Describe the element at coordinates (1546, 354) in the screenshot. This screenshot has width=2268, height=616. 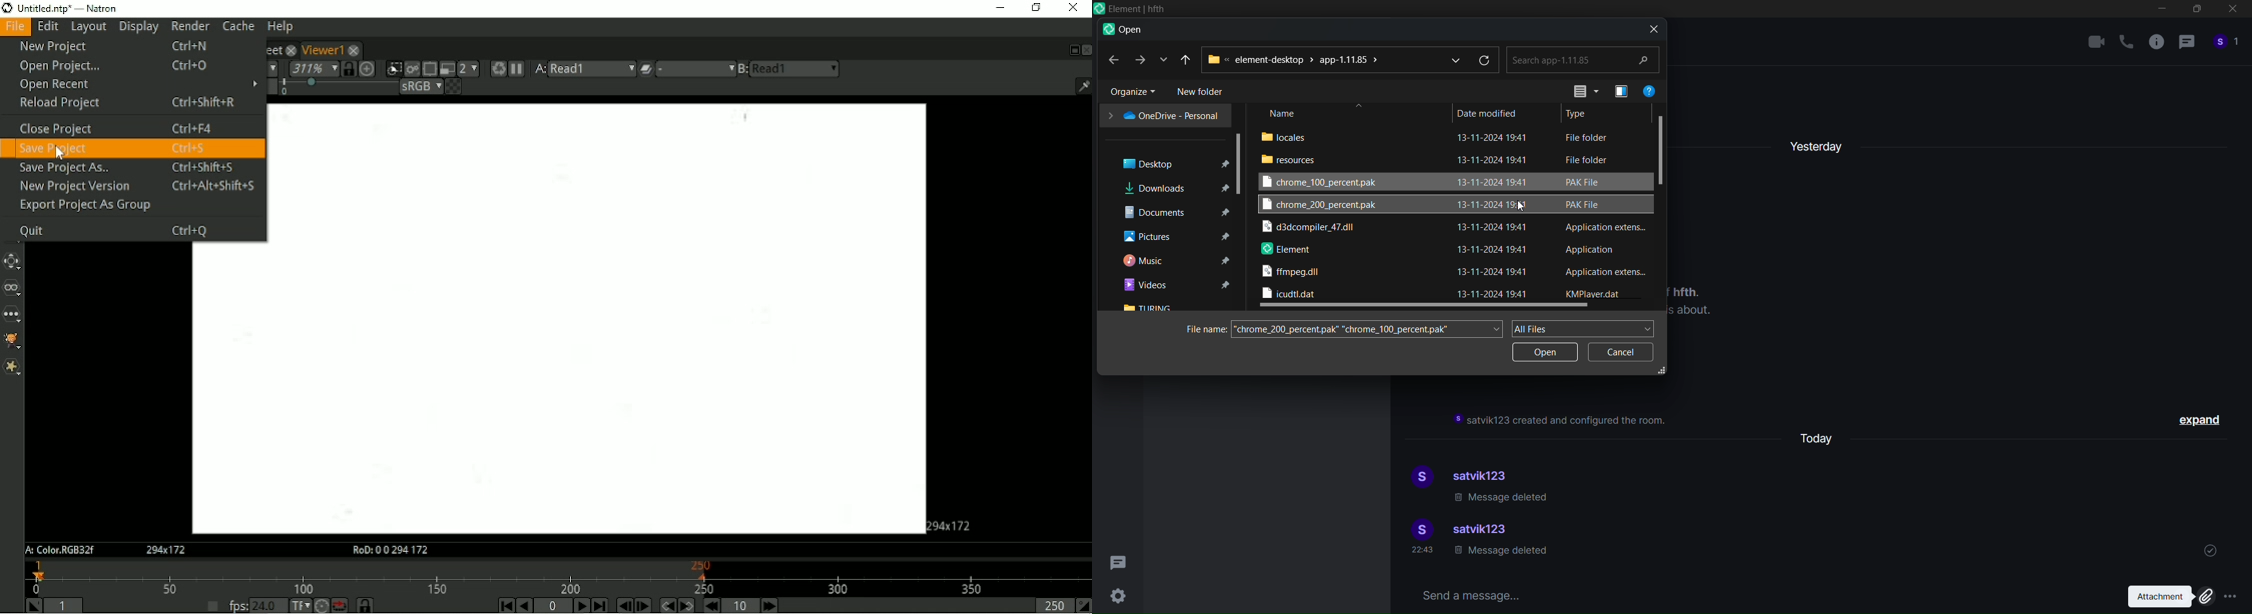
I see `open` at that location.